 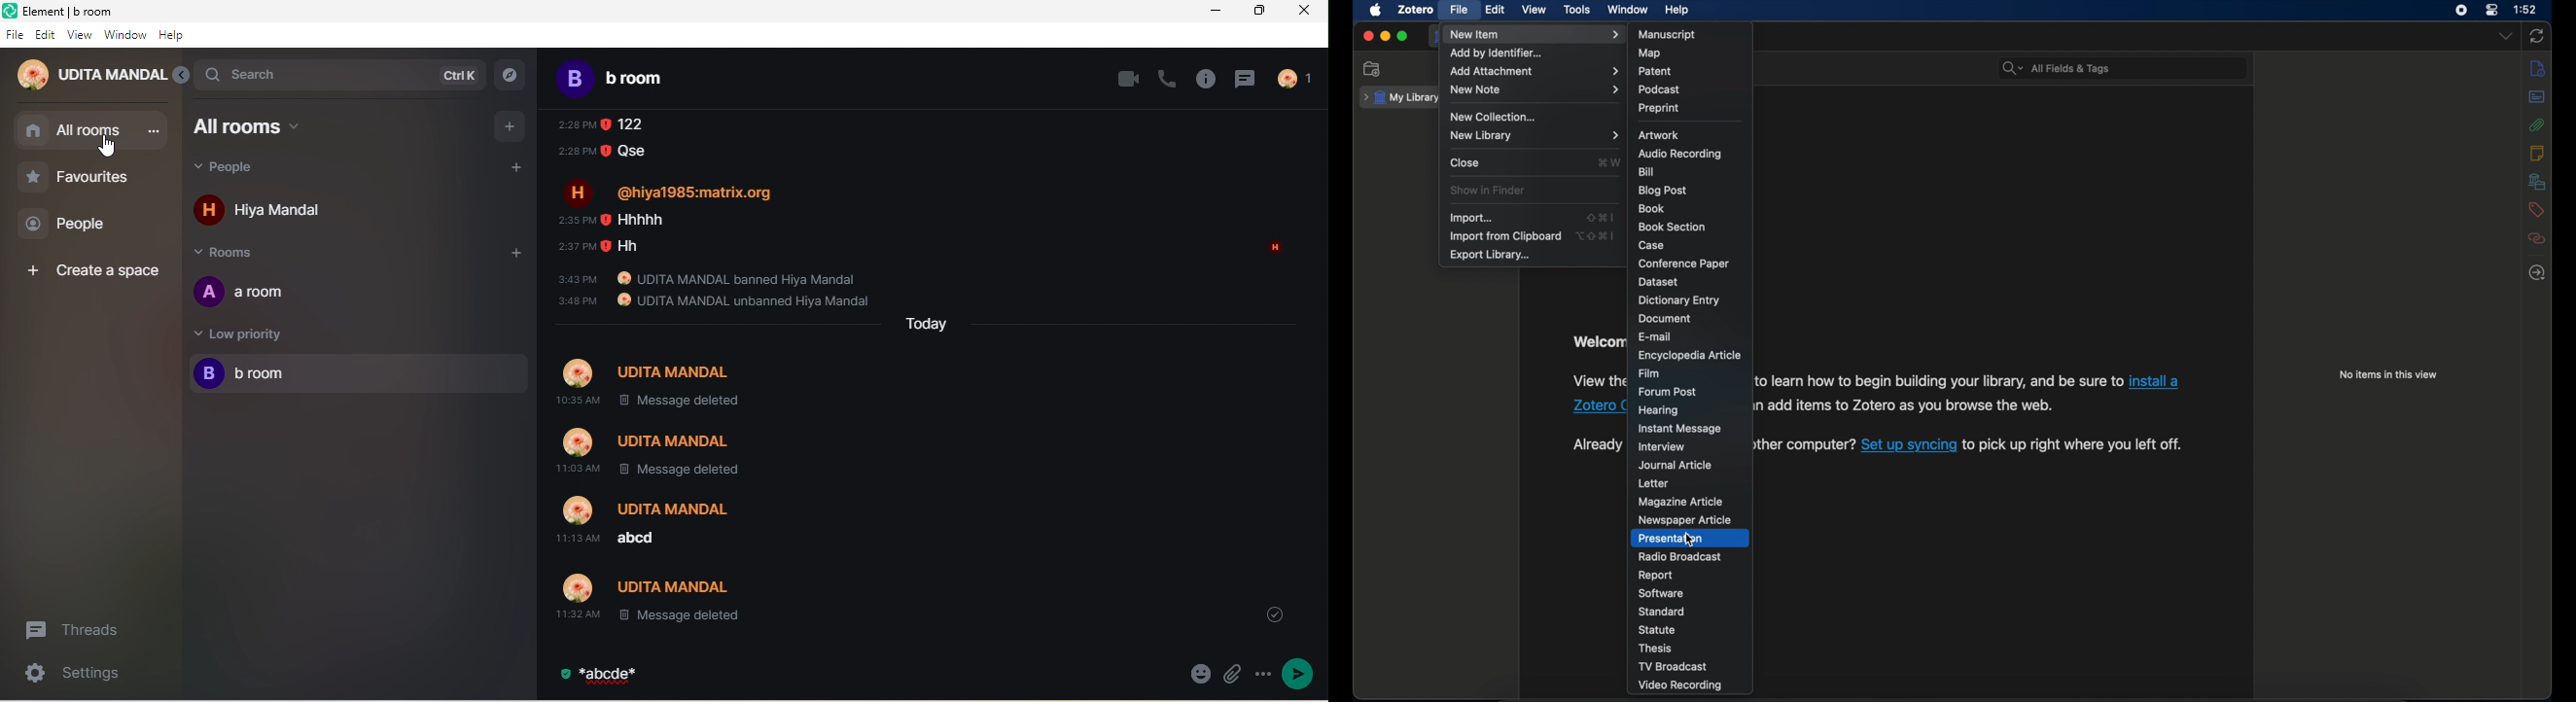 I want to click on search, so click(x=341, y=75).